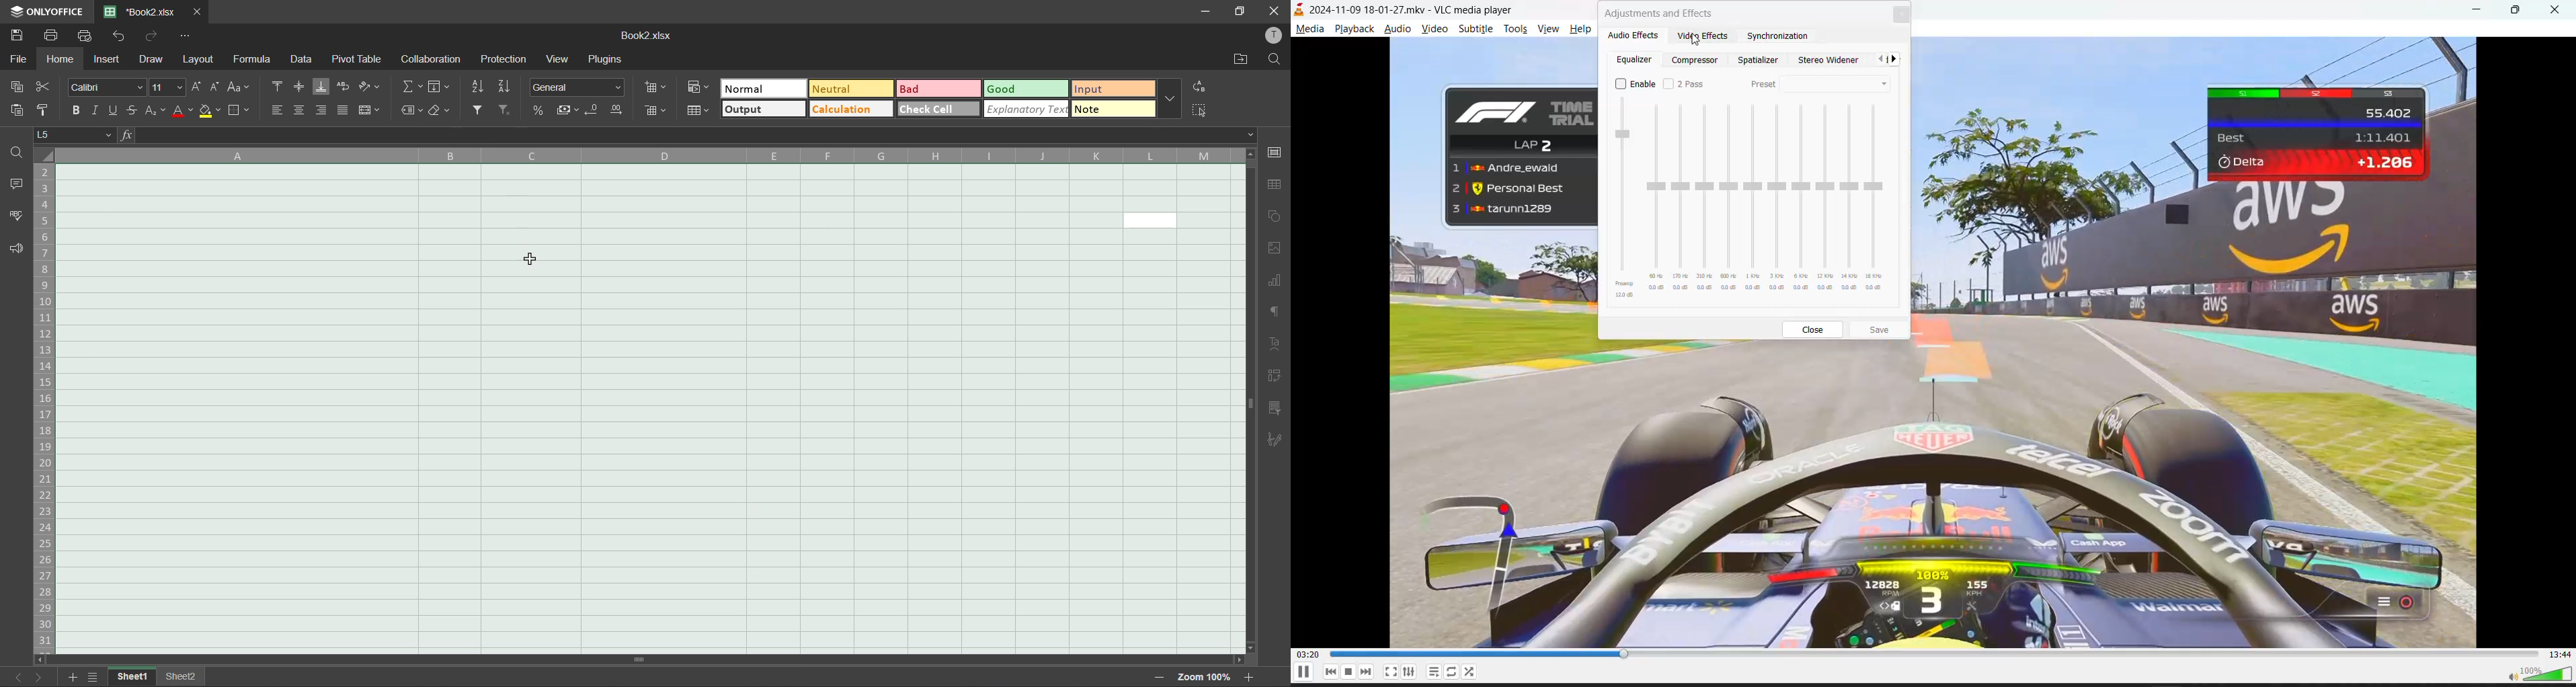 The image size is (2576, 700). Describe the element at coordinates (1274, 152) in the screenshot. I see `call settings` at that location.